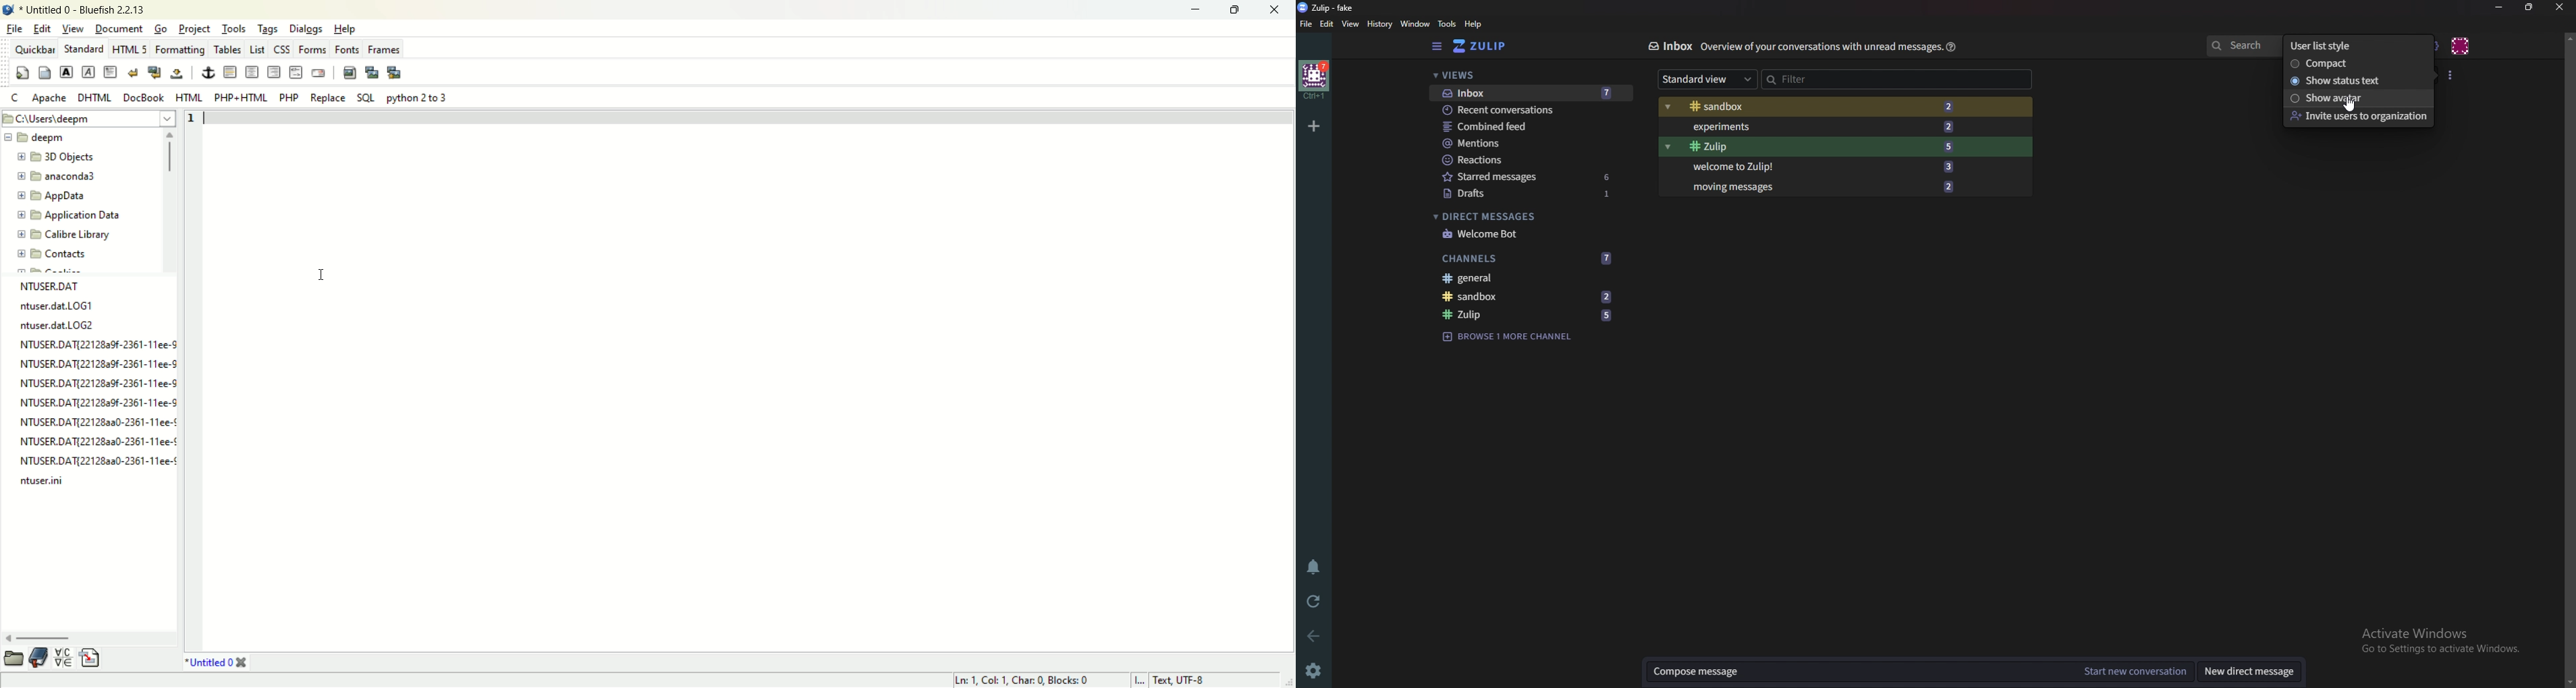 This screenshot has width=2576, height=700. What do you see at coordinates (101, 384) in the screenshot?
I see `NTUSER.DATI?22128a0f-2361-11ee-C` at bounding box center [101, 384].